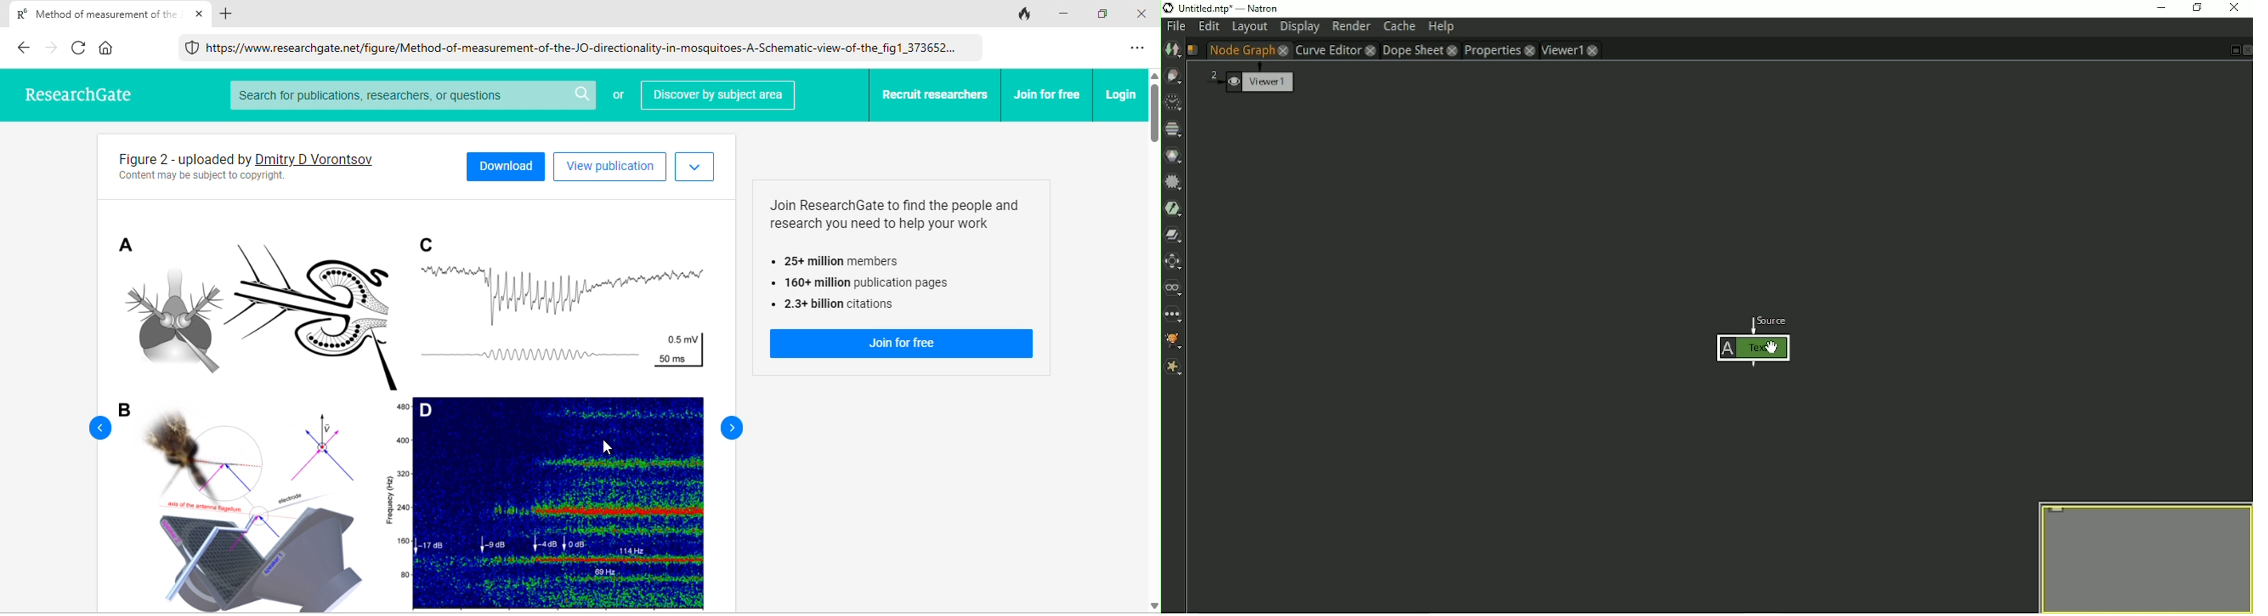 This screenshot has width=2268, height=616. Describe the element at coordinates (1122, 94) in the screenshot. I see `log in` at that location.